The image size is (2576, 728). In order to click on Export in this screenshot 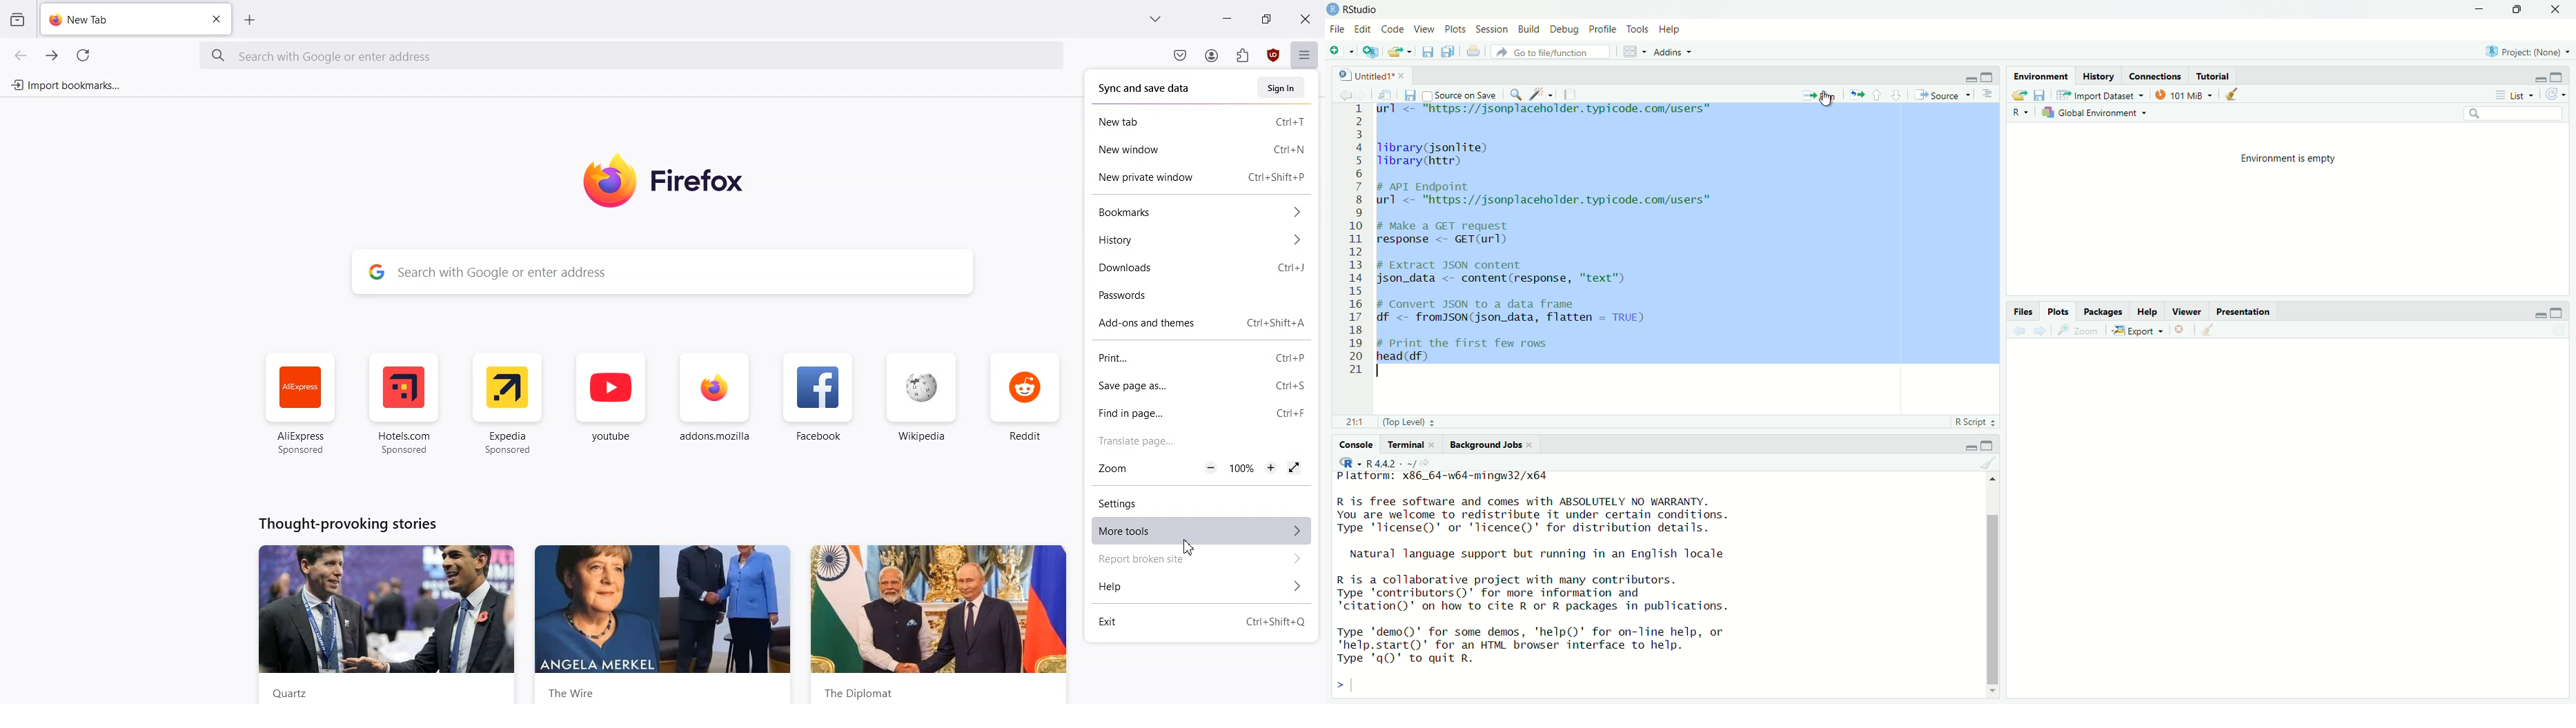, I will do `click(2136, 331)`.